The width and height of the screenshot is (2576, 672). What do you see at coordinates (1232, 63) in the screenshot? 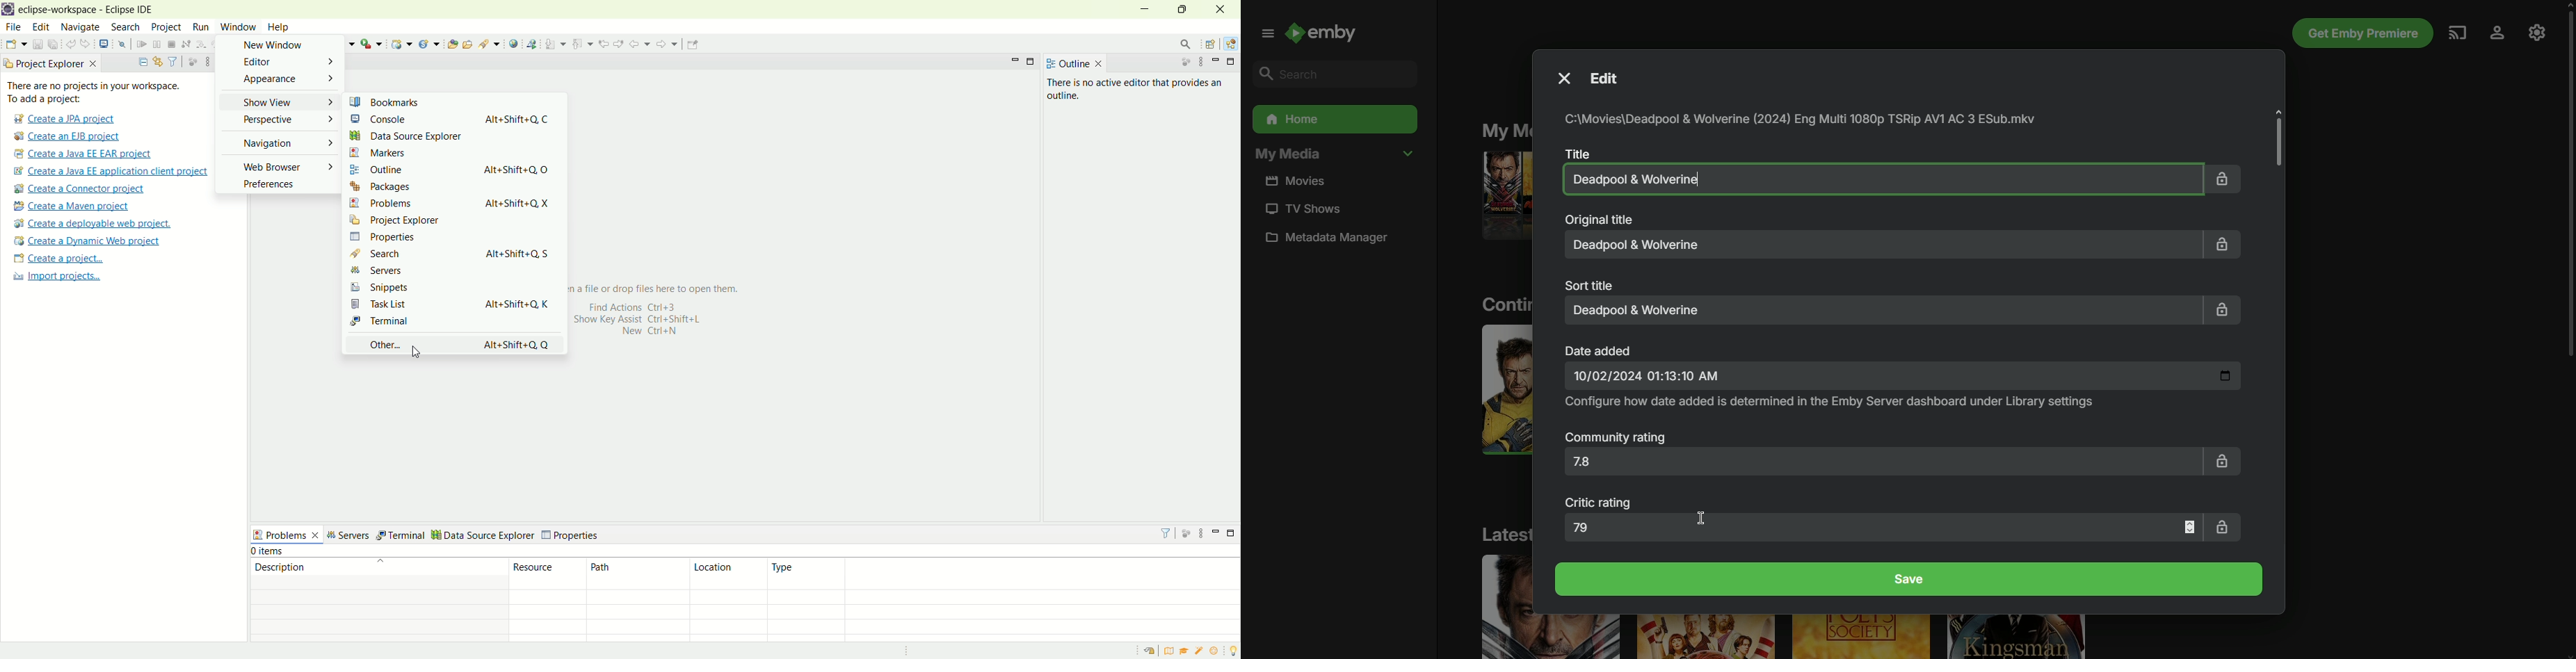
I see `maximize` at bounding box center [1232, 63].